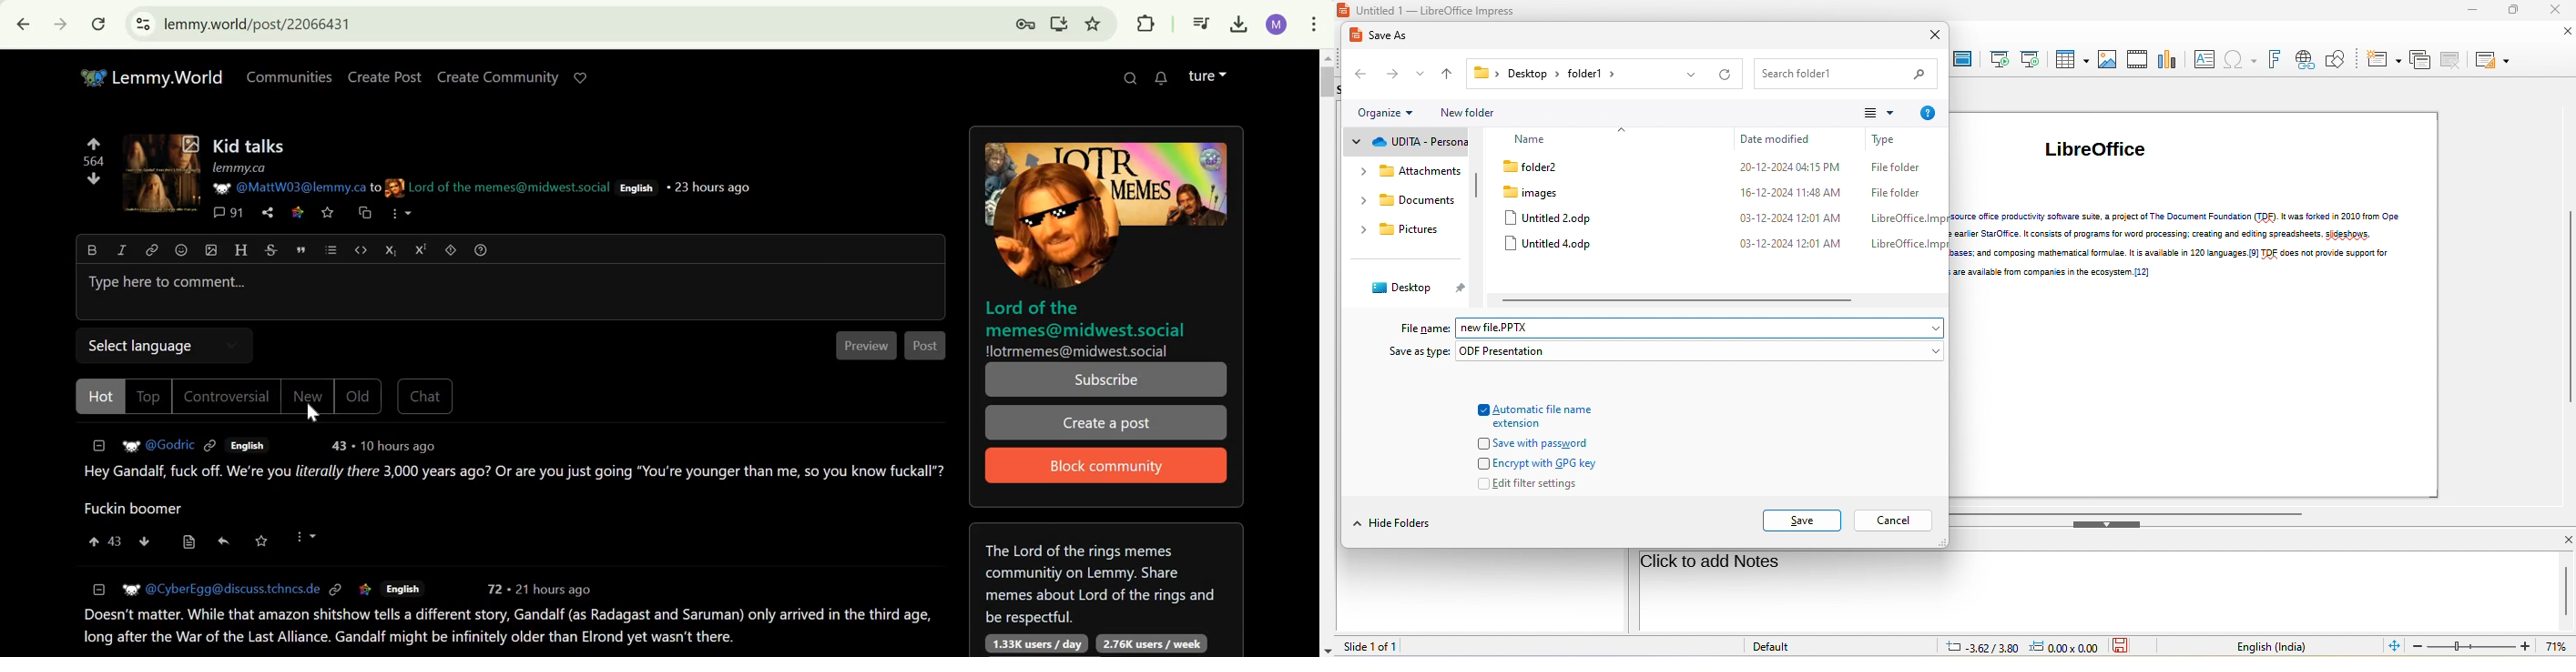 The image size is (2576, 672). I want to click on save as type, so click(1414, 353).